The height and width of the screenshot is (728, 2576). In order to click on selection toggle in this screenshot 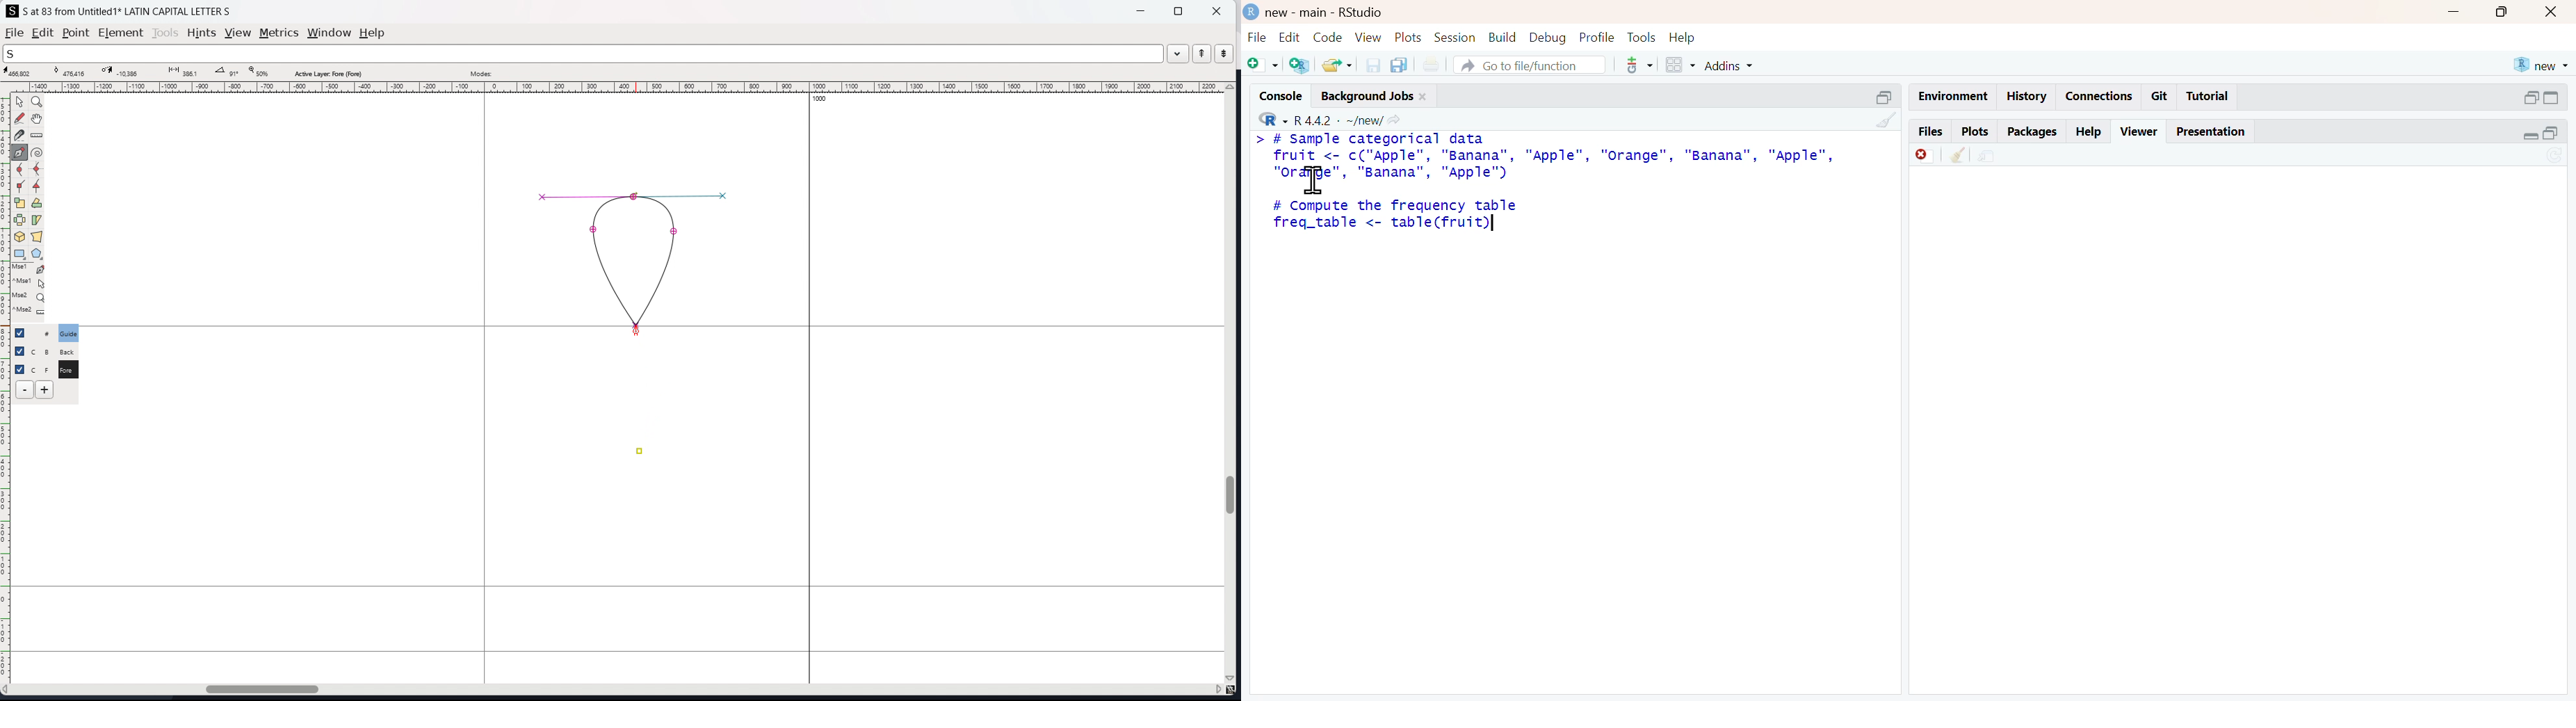, I will do `click(21, 368)`.